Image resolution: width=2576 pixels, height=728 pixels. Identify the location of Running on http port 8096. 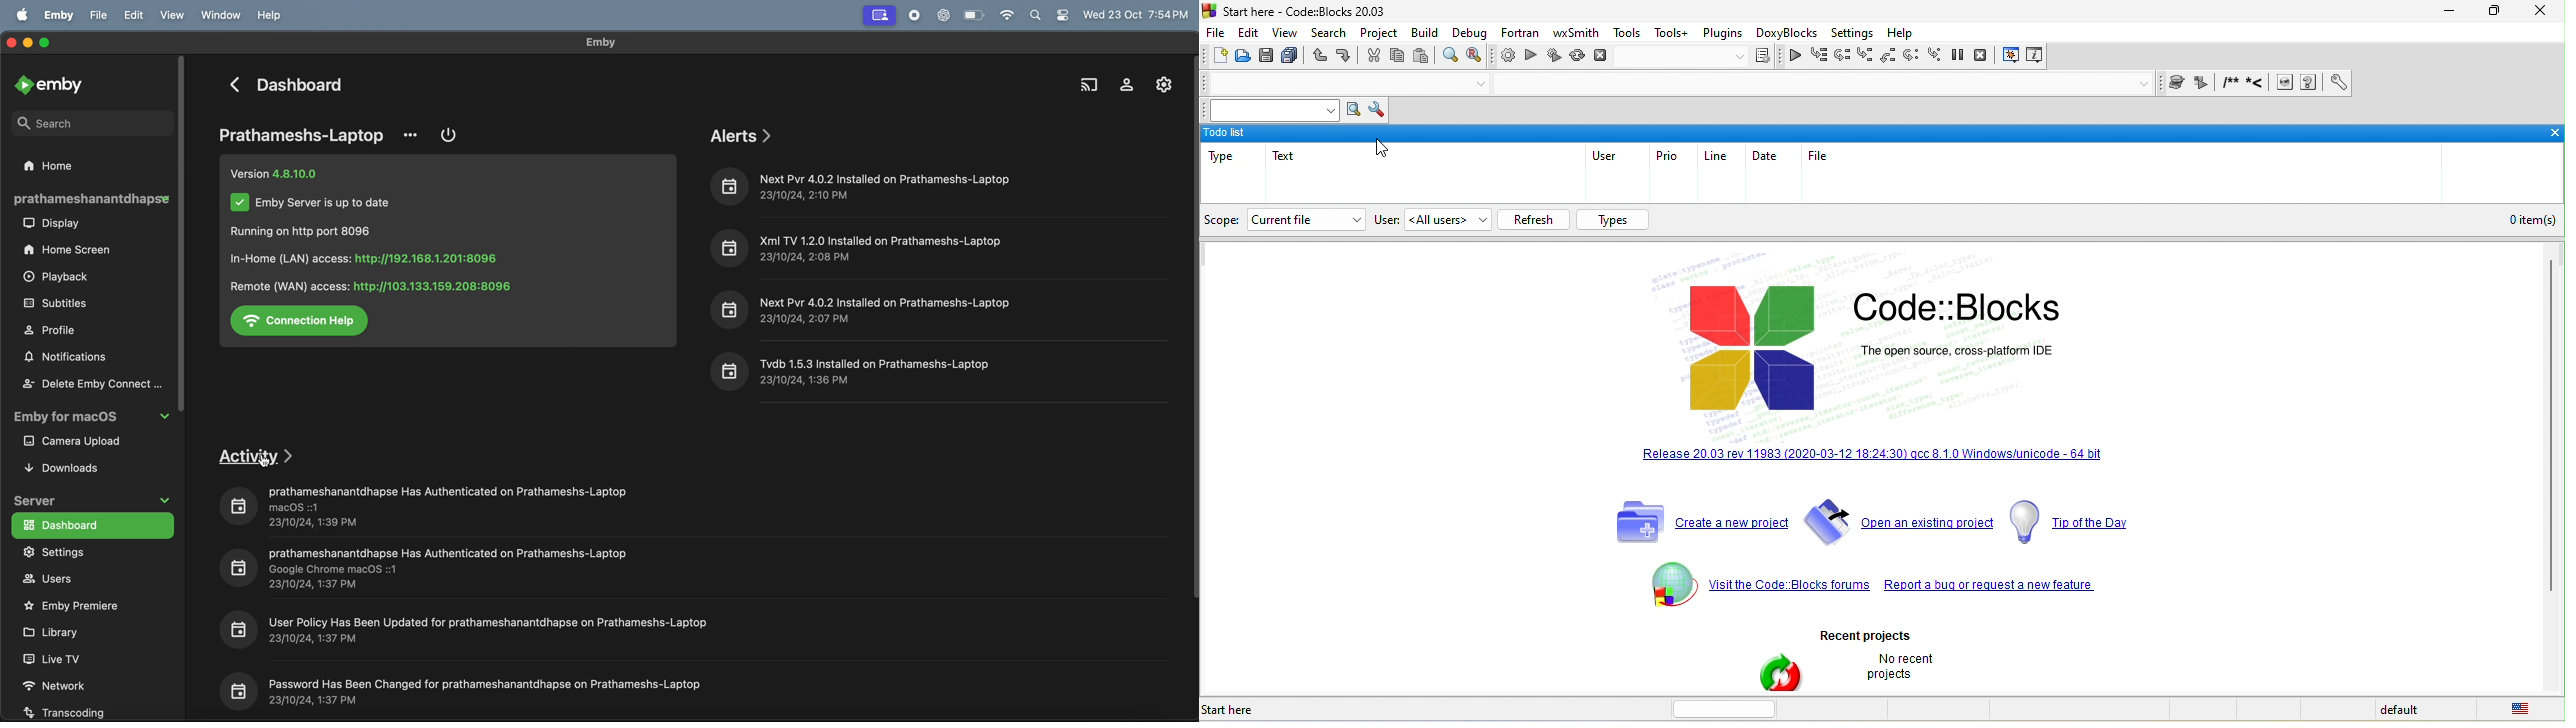
(309, 231).